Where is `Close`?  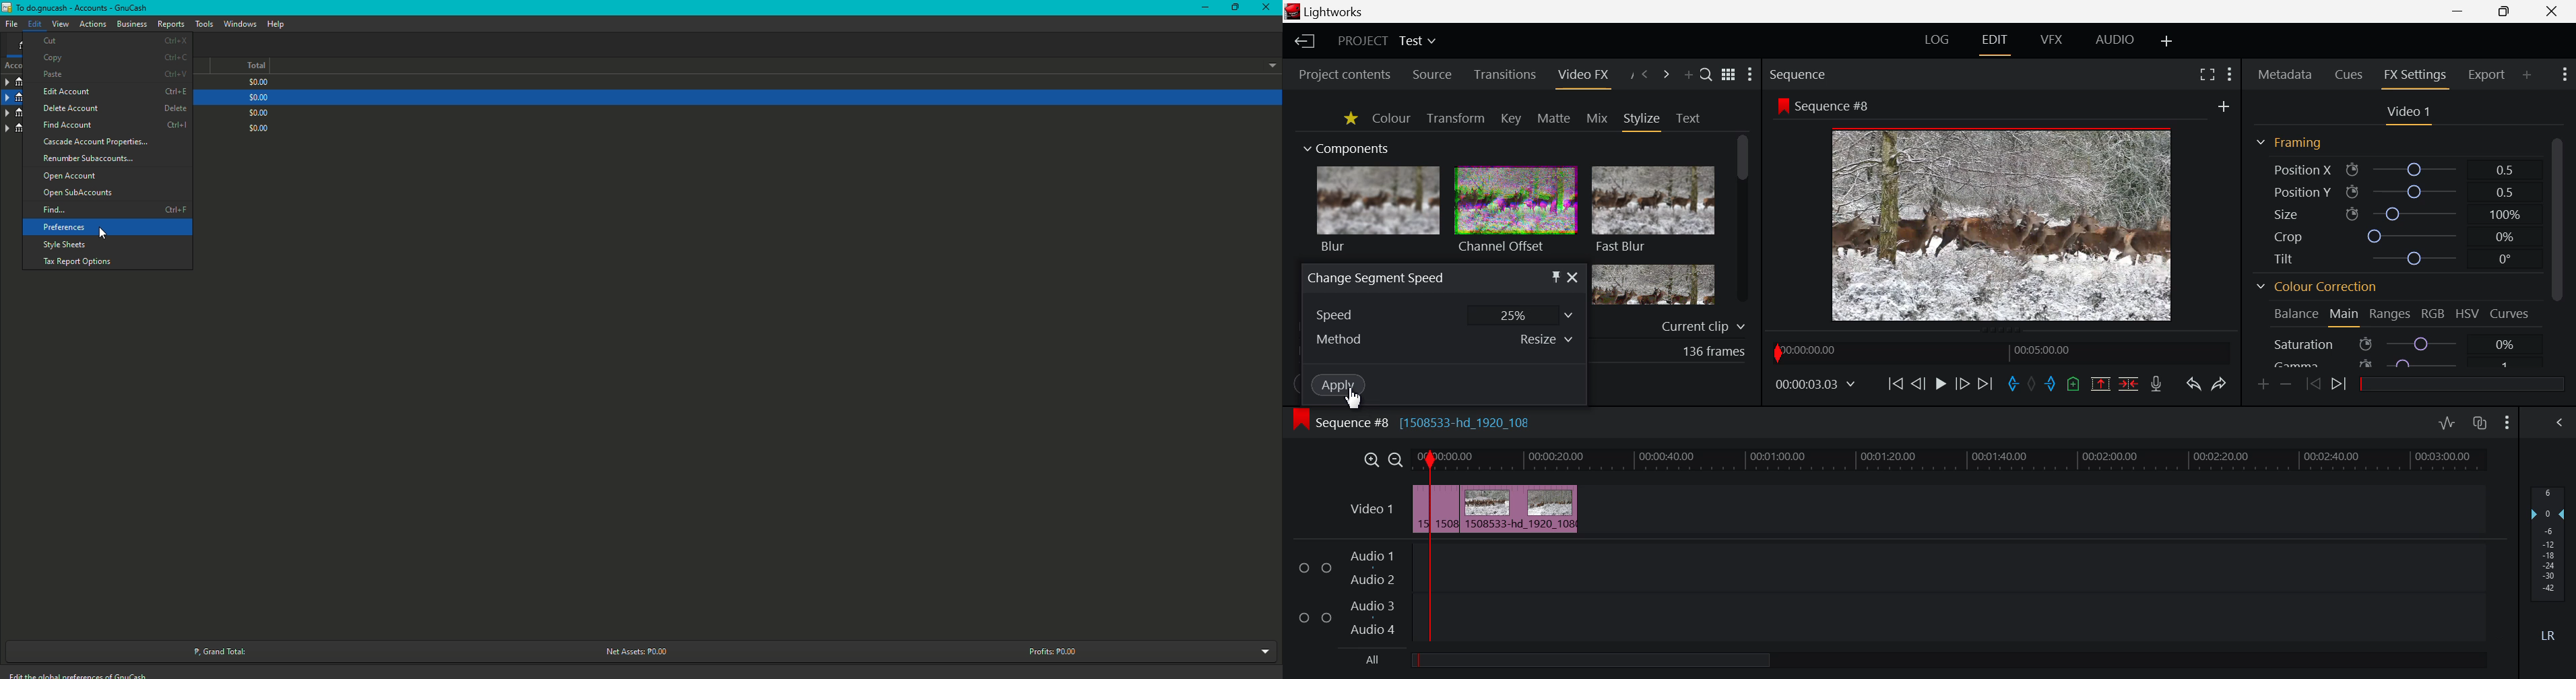 Close is located at coordinates (1267, 7).